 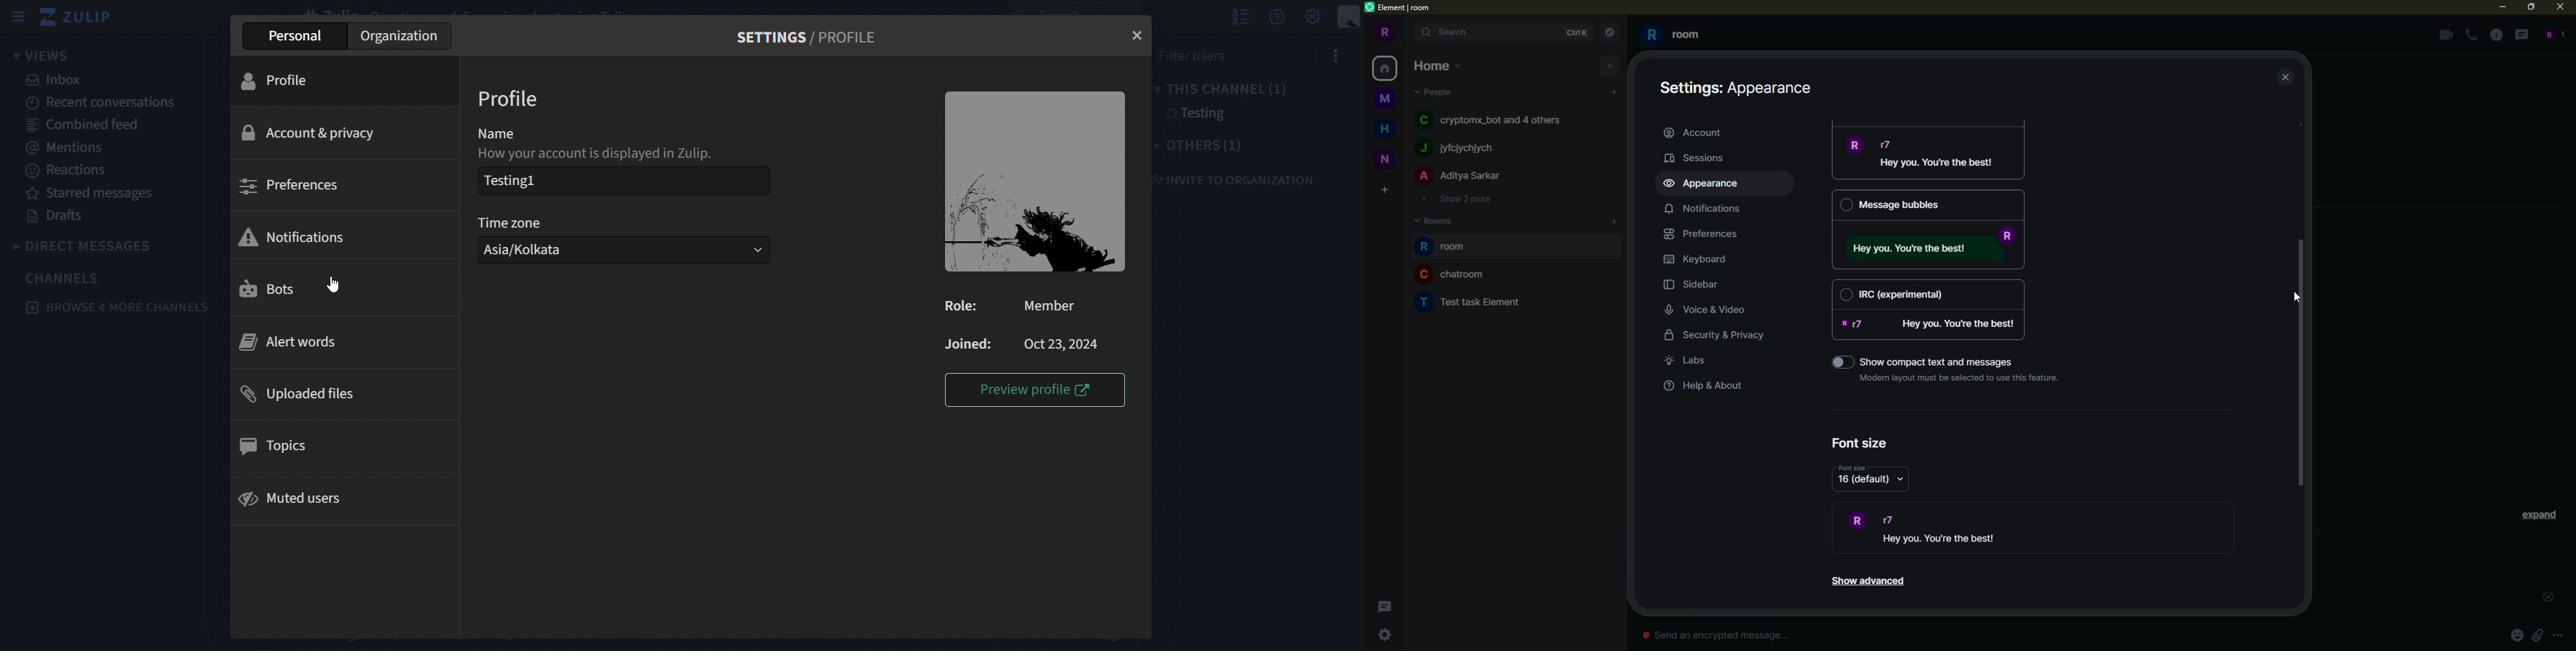 I want to click on preferences, so click(x=1706, y=234).